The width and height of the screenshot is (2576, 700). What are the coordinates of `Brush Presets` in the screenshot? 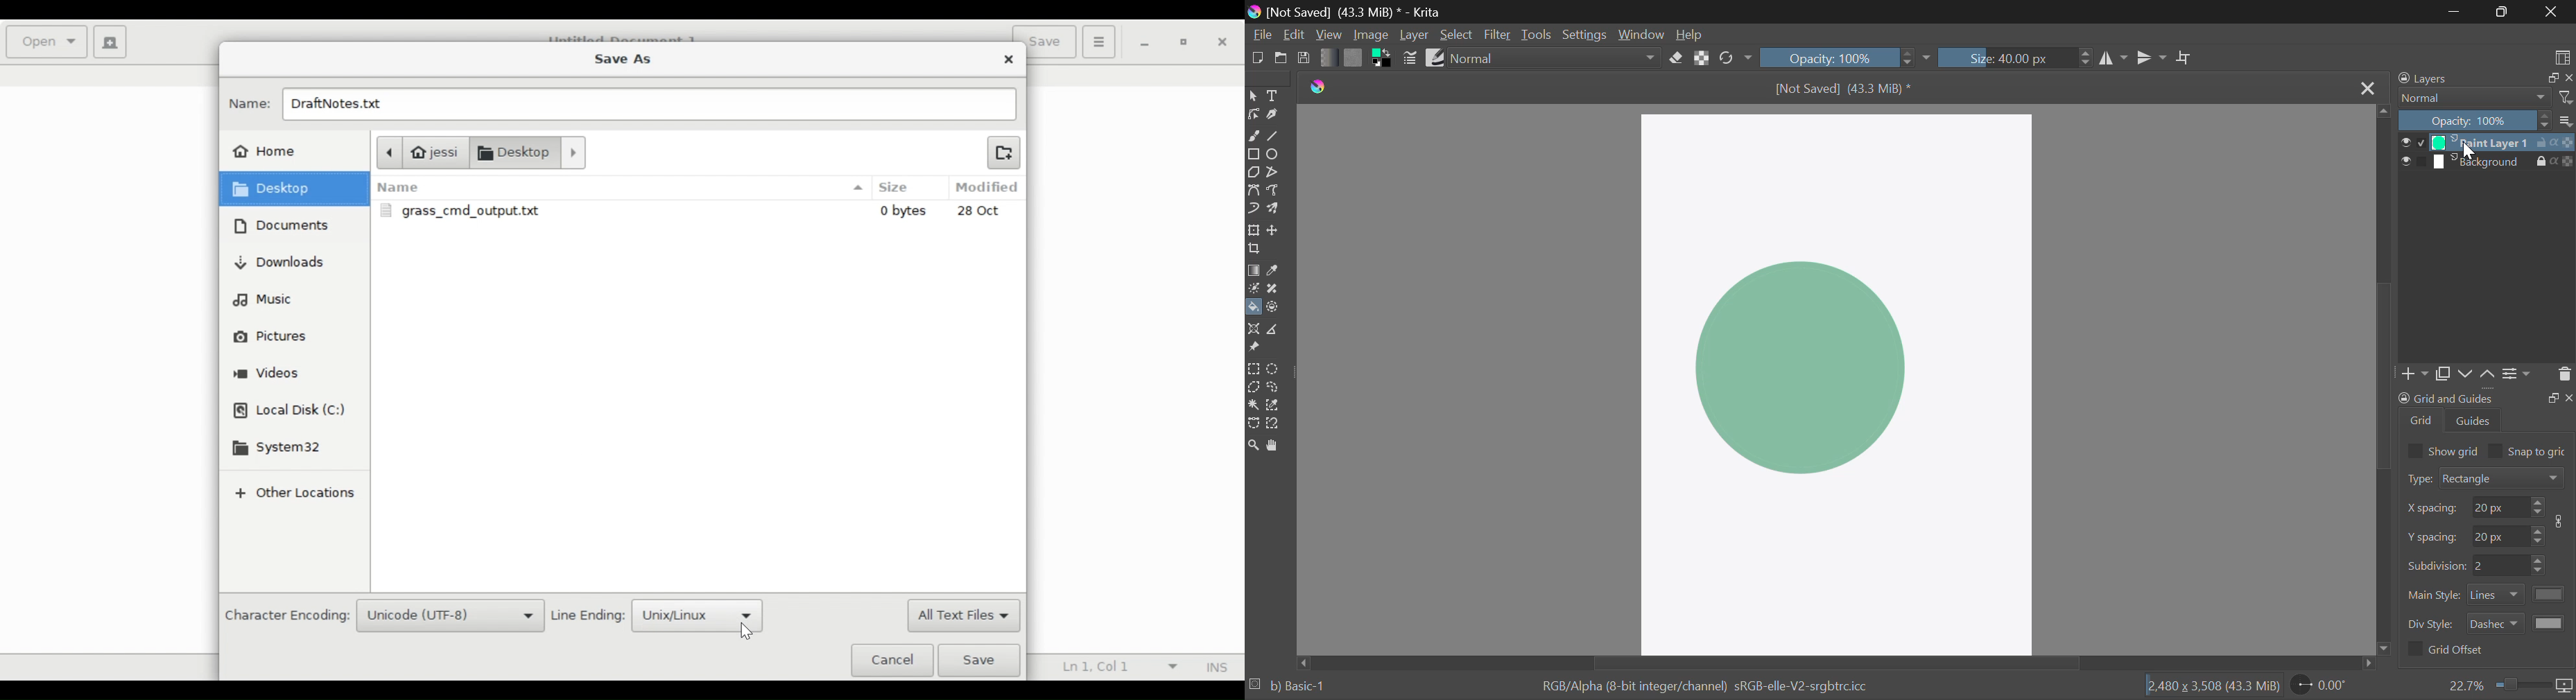 It's located at (1436, 57).